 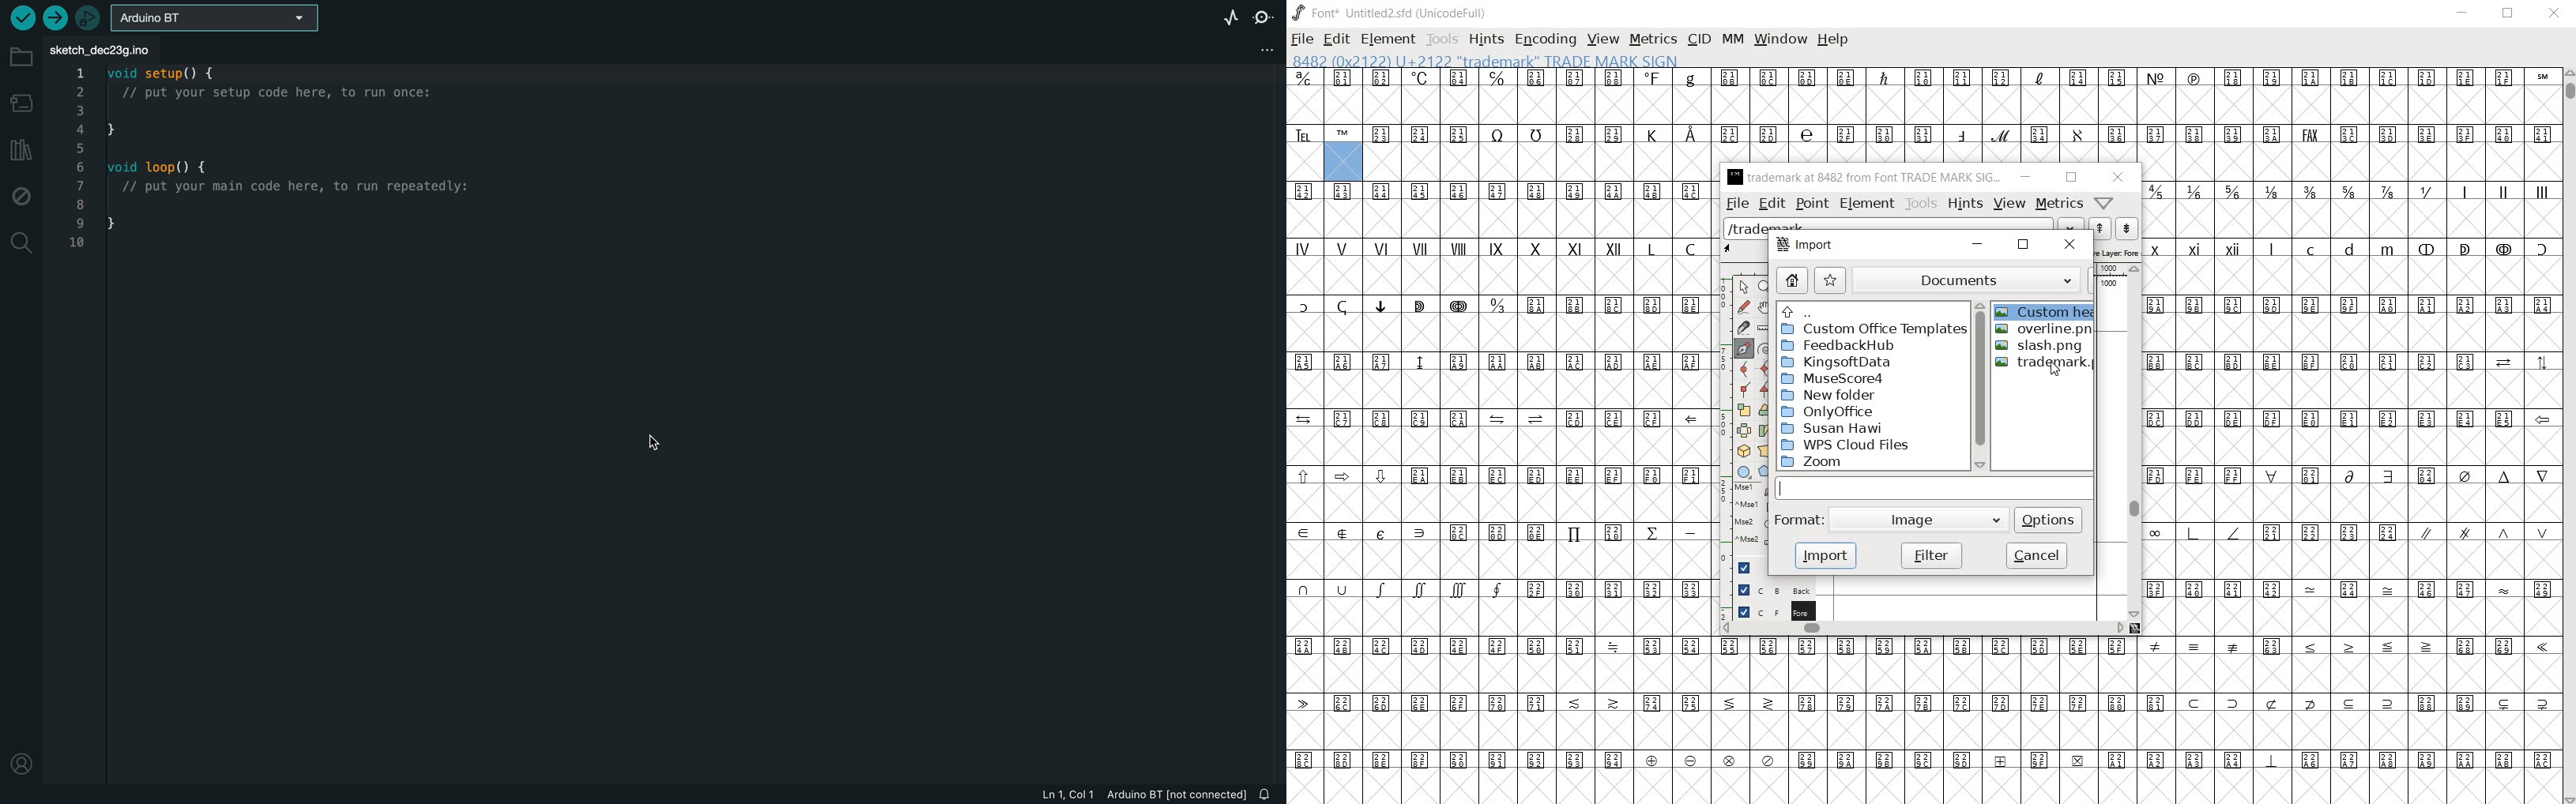 I want to click on symbols, so click(x=1614, y=323).